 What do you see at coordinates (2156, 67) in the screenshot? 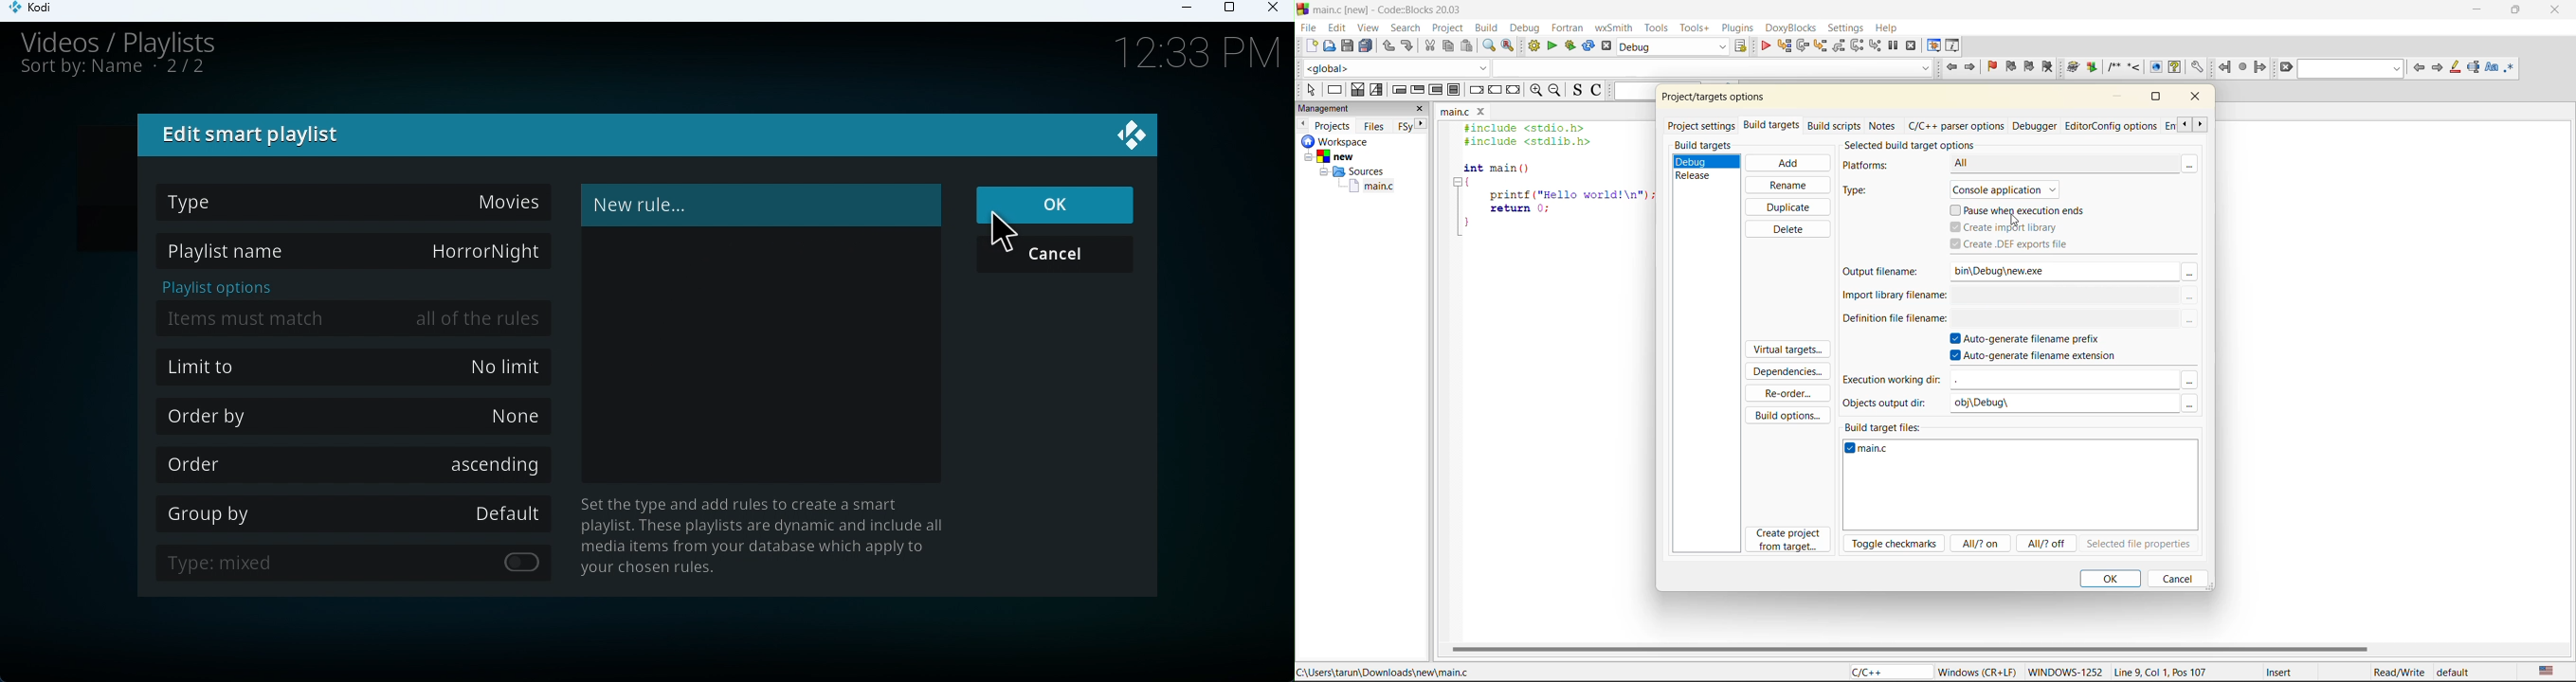
I see `View generated HTML documentation` at bounding box center [2156, 67].